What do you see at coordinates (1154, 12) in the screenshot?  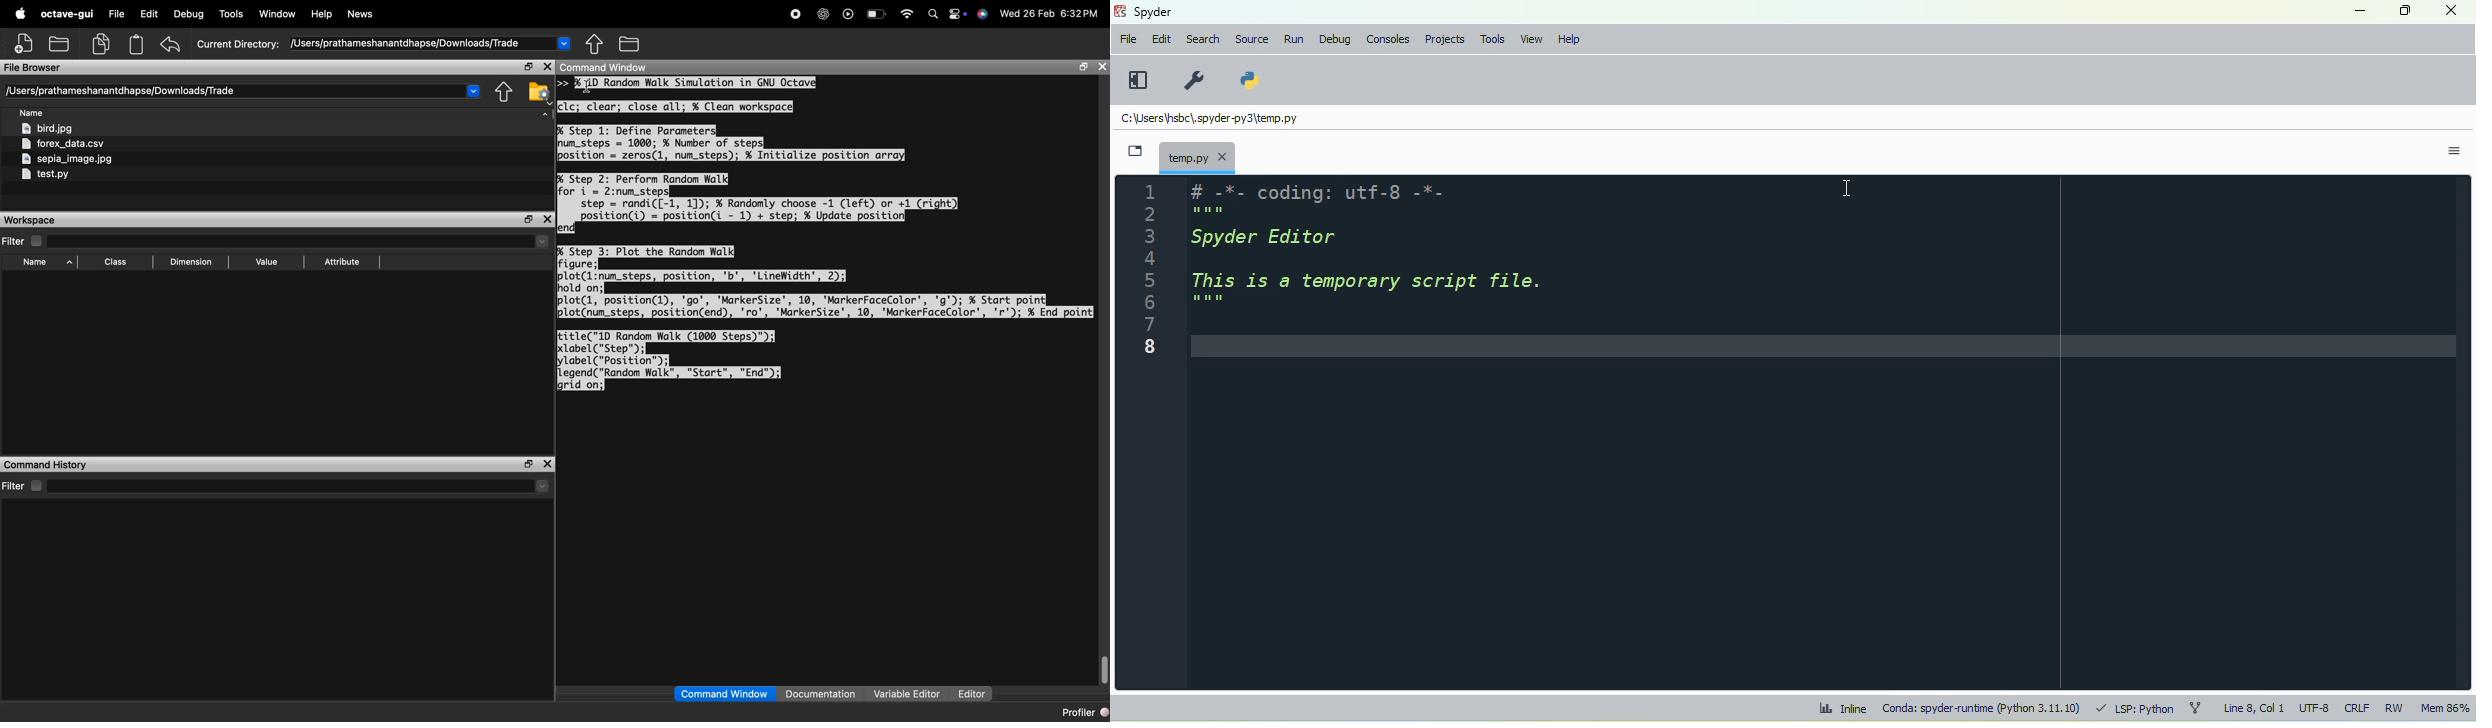 I see `spyder` at bounding box center [1154, 12].